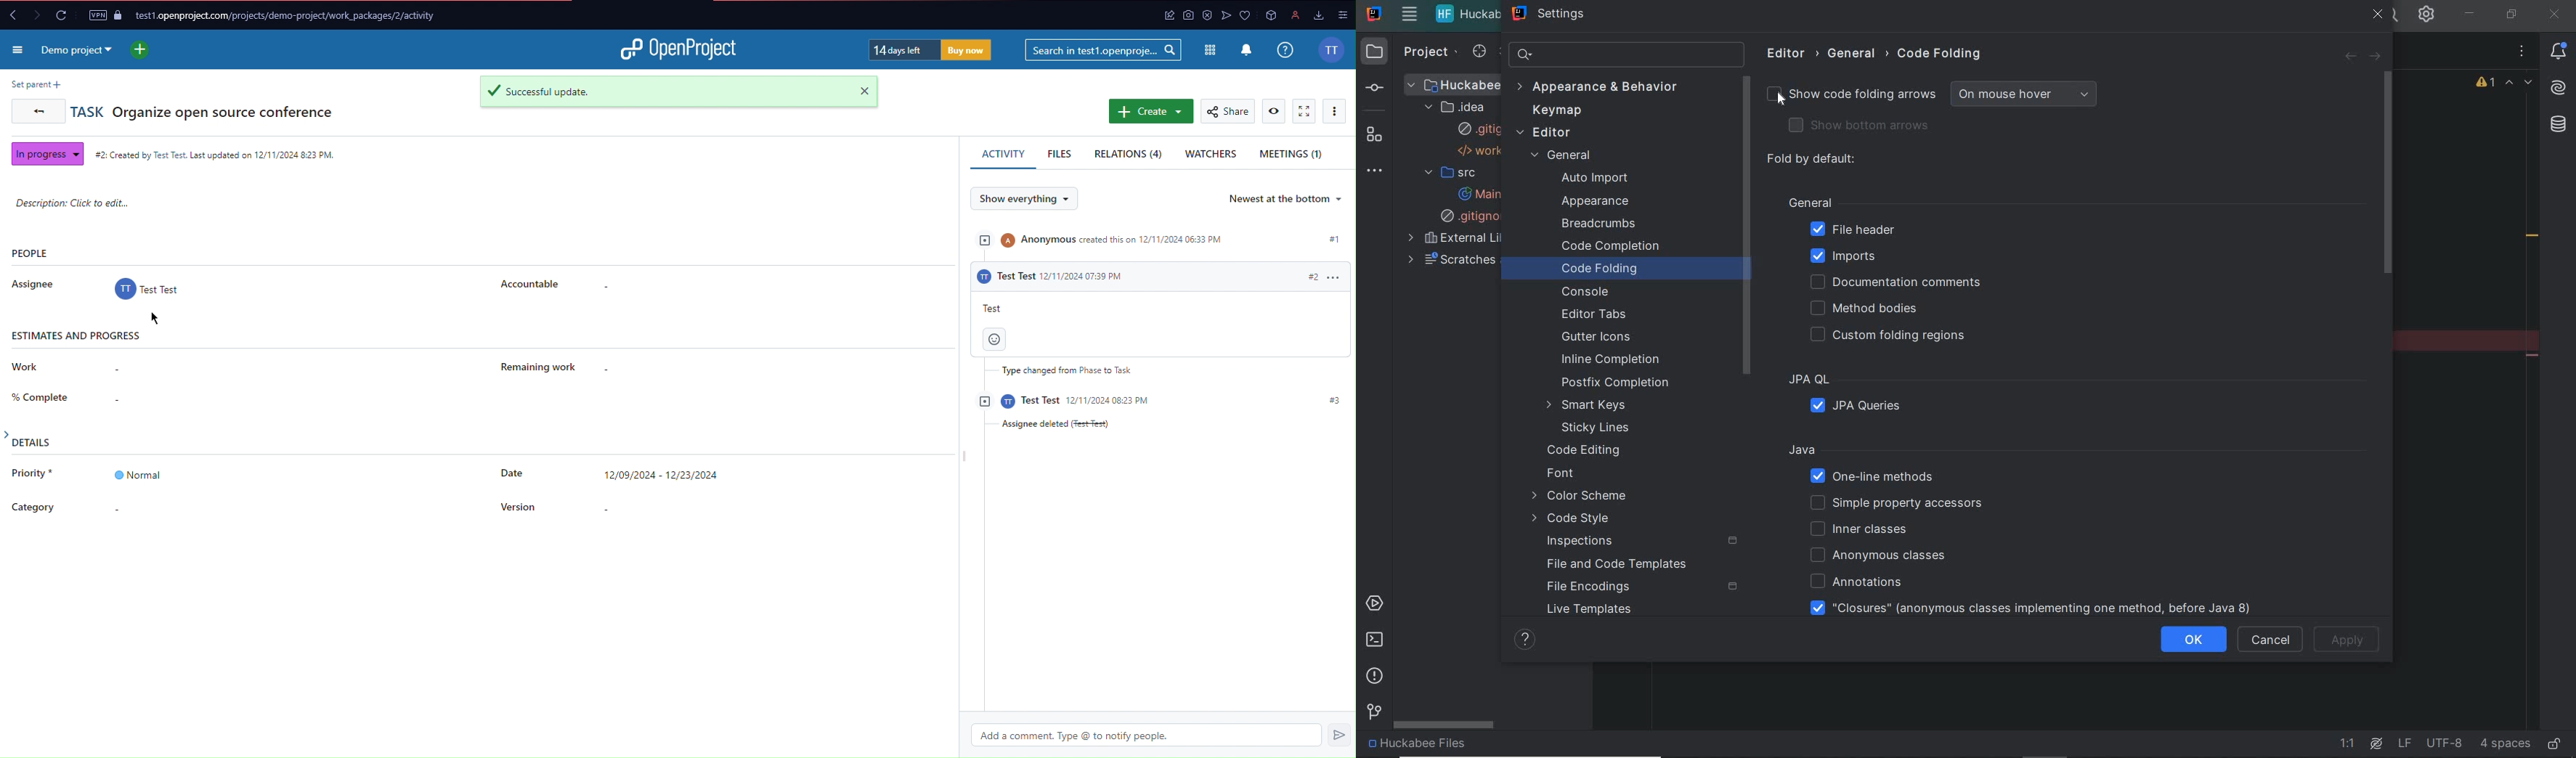 This screenshot has height=784, width=2576. I want to click on Complete, so click(44, 395).